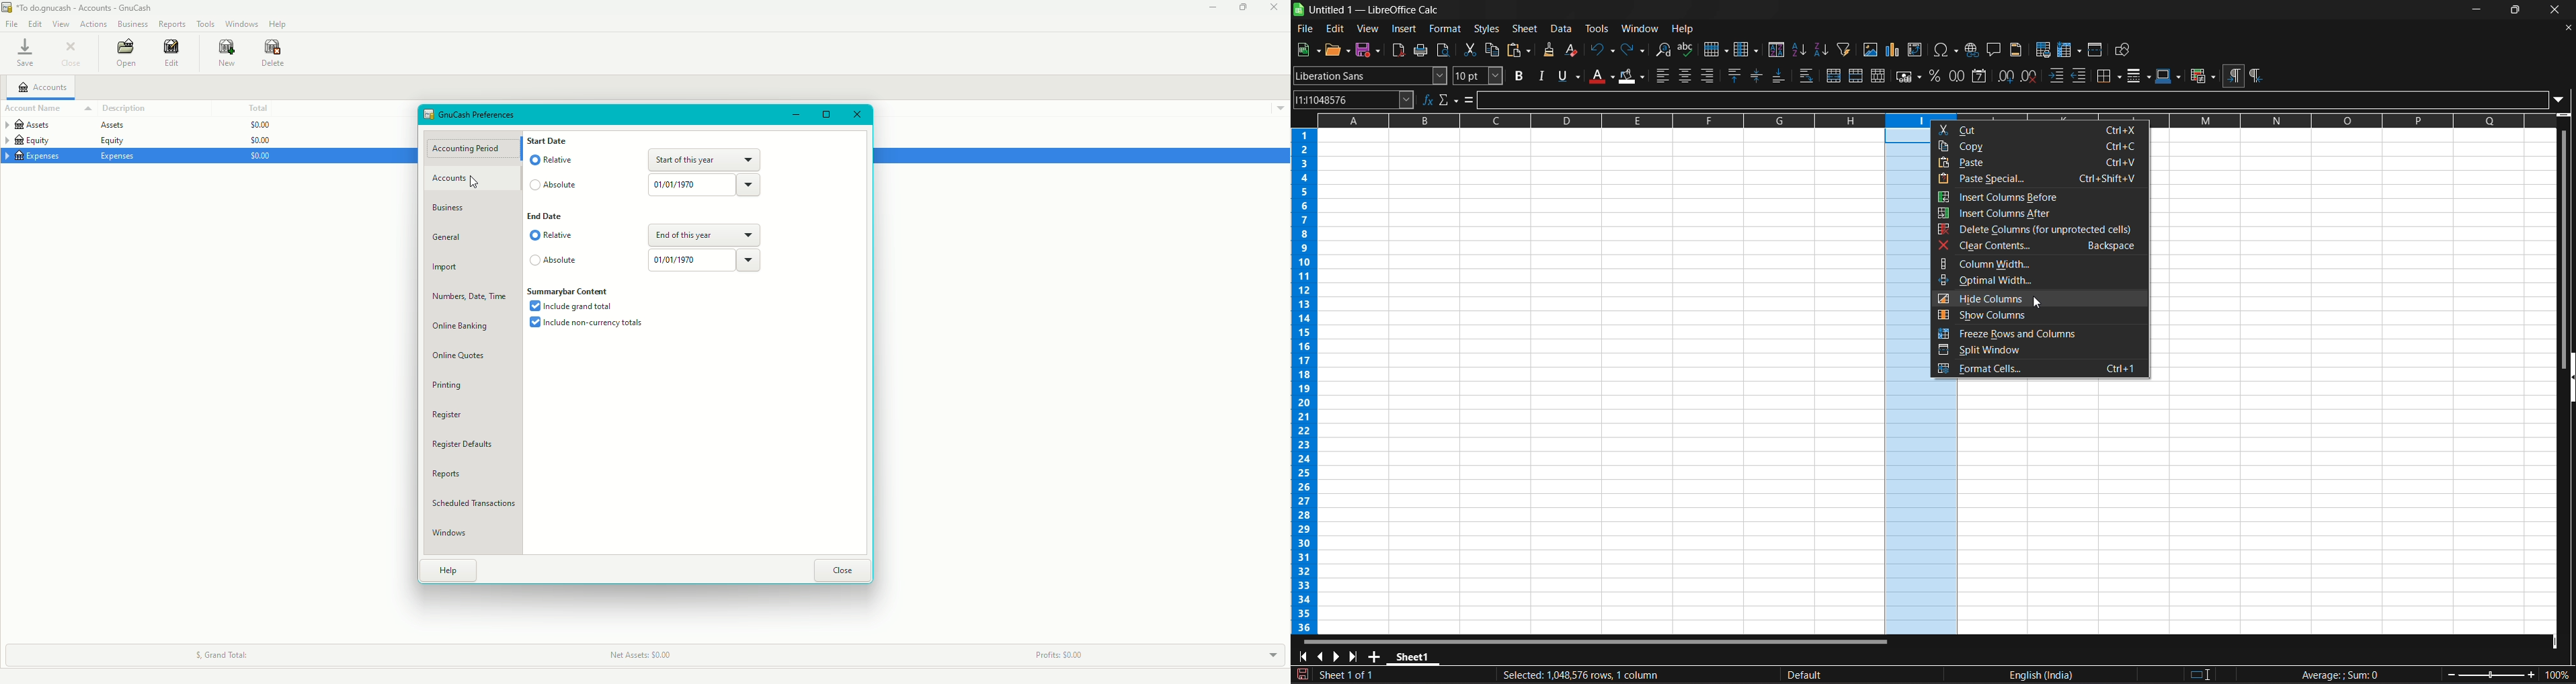 The height and width of the screenshot is (700, 2576). What do you see at coordinates (1421, 50) in the screenshot?
I see `print` at bounding box center [1421, 50].